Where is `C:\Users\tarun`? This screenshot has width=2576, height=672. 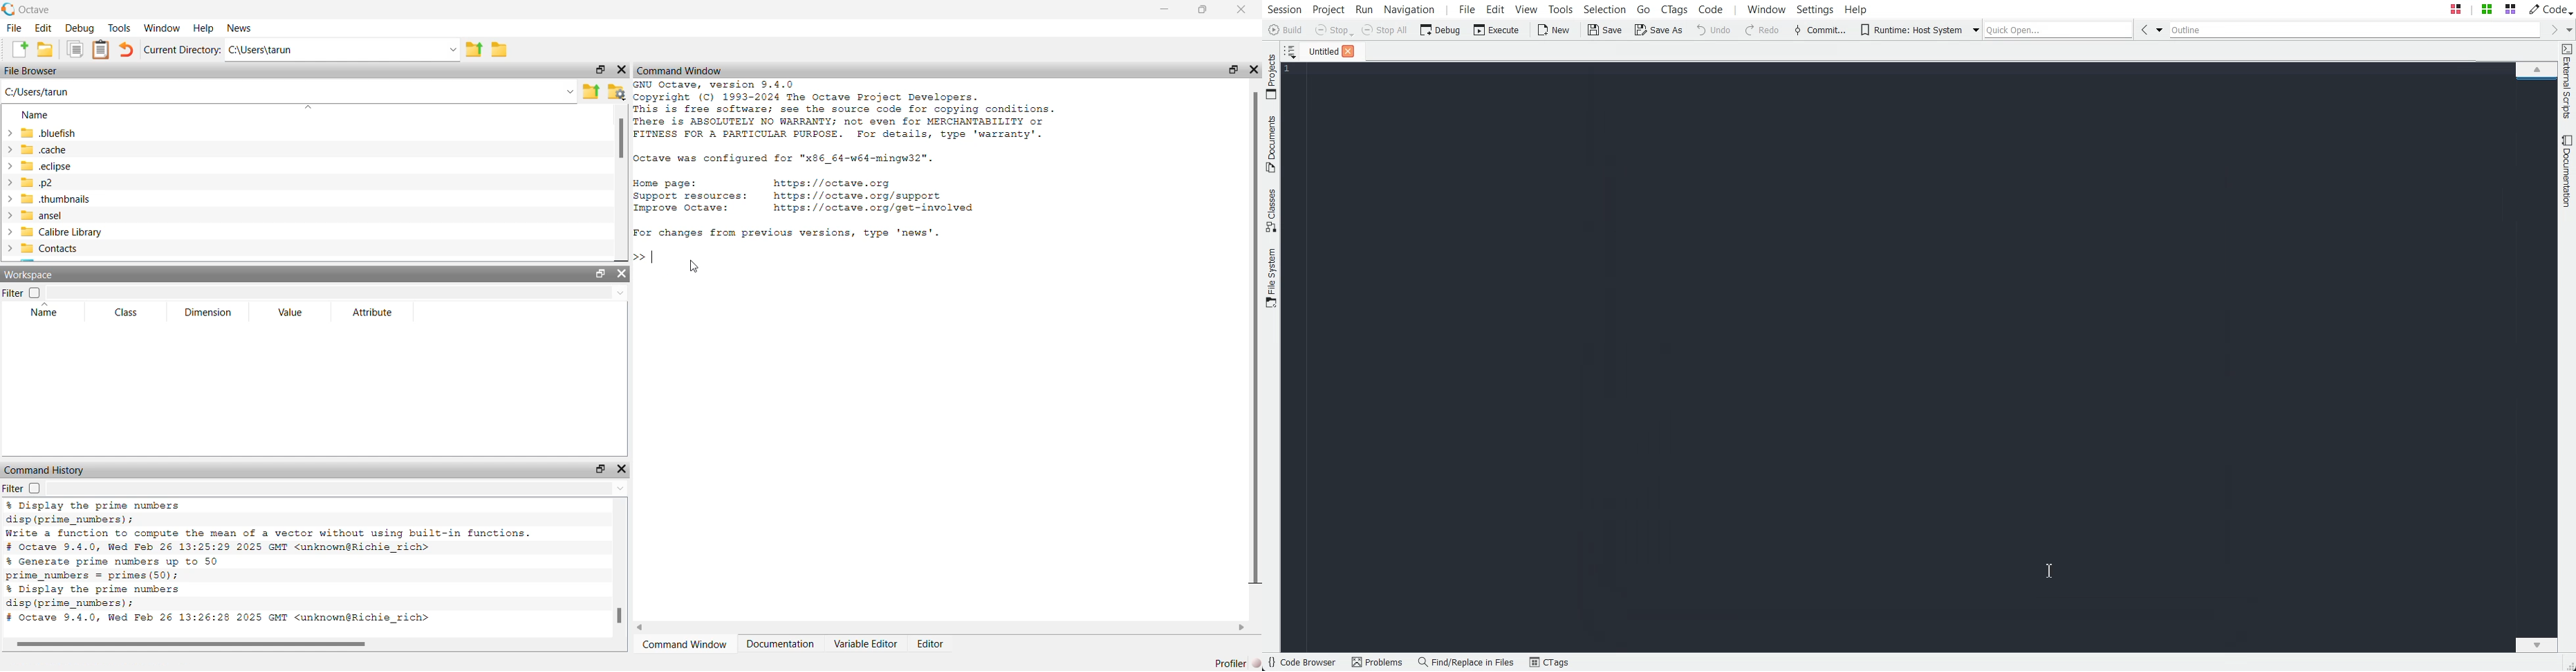
C:\Users\tarun is located at coordinates (262, 49).